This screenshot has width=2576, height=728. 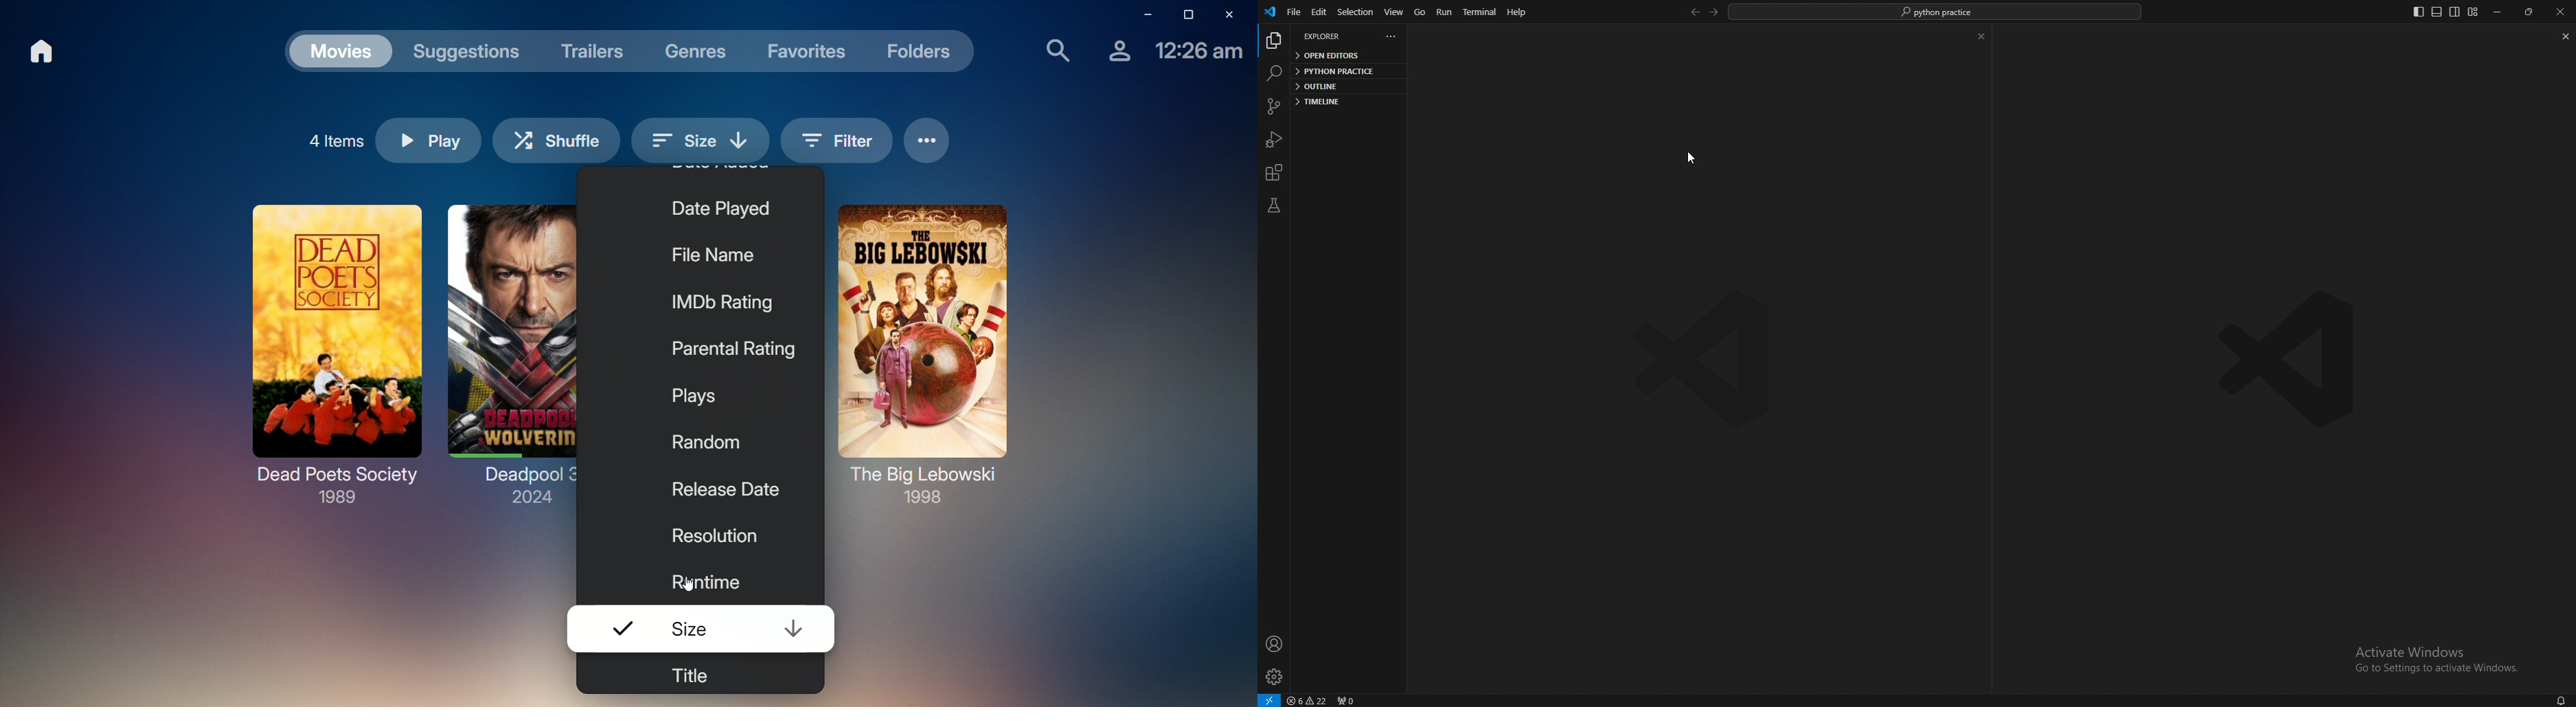 I want to click on Folders, so click(x=923, y=55).